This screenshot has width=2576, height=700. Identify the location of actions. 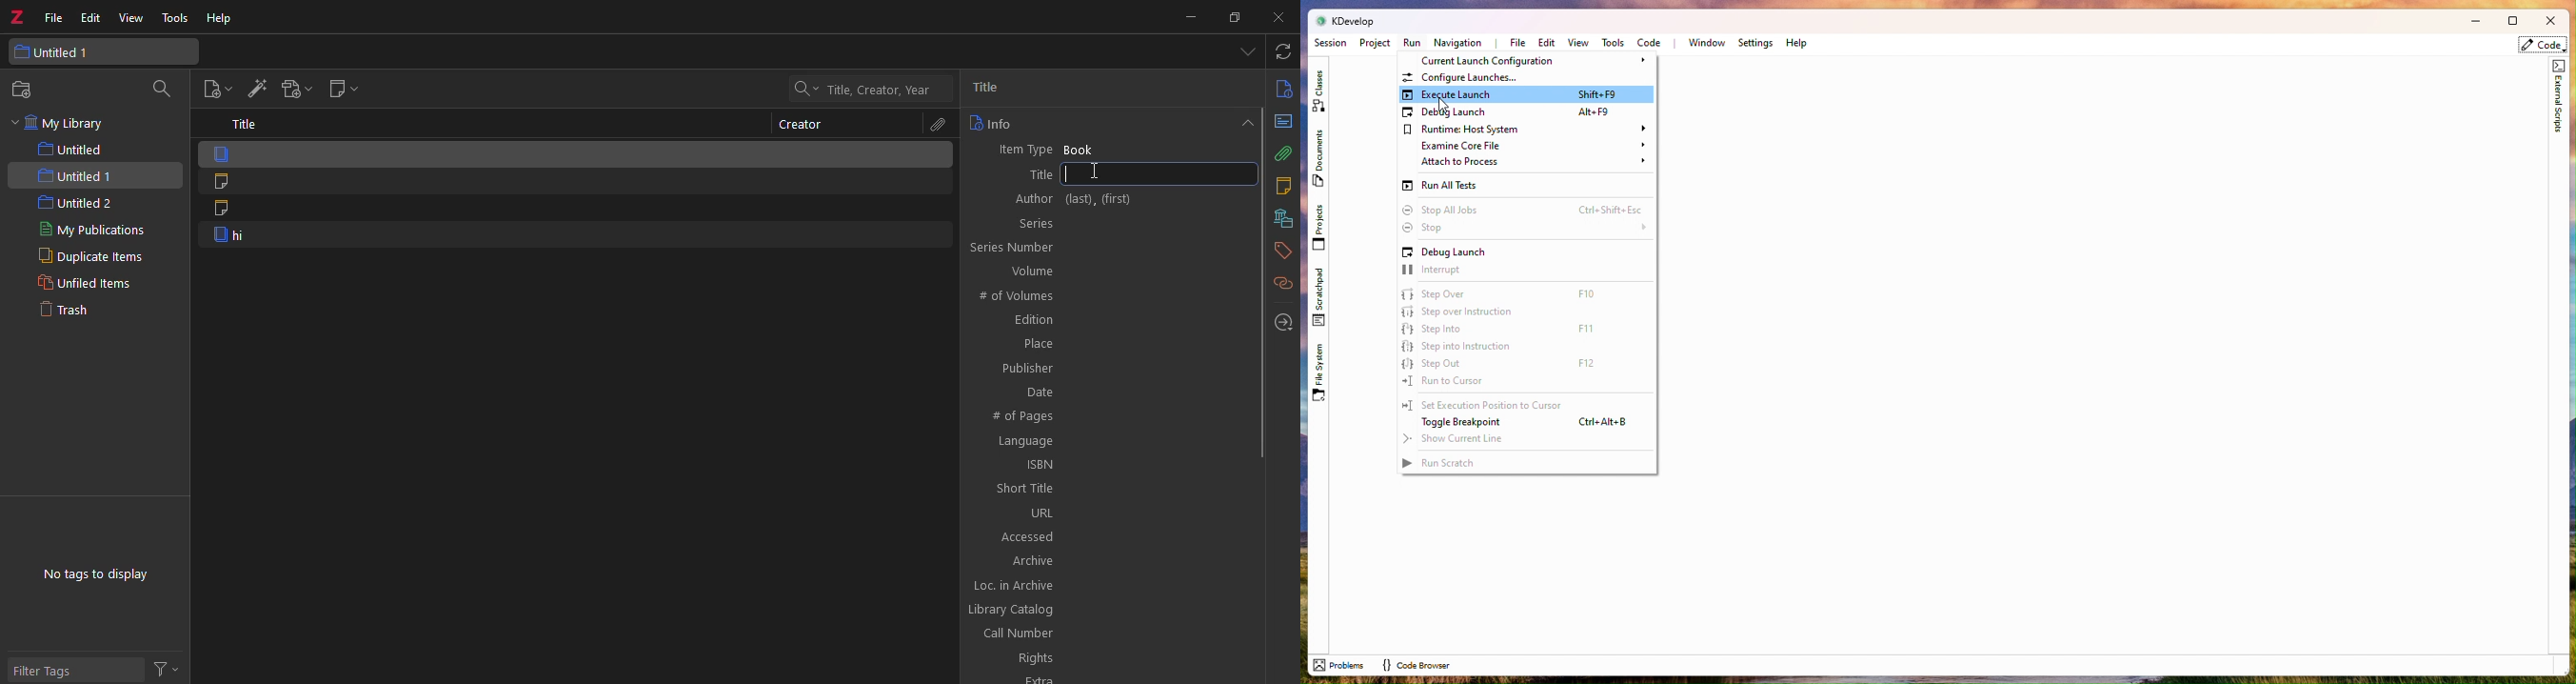
(170, 668).